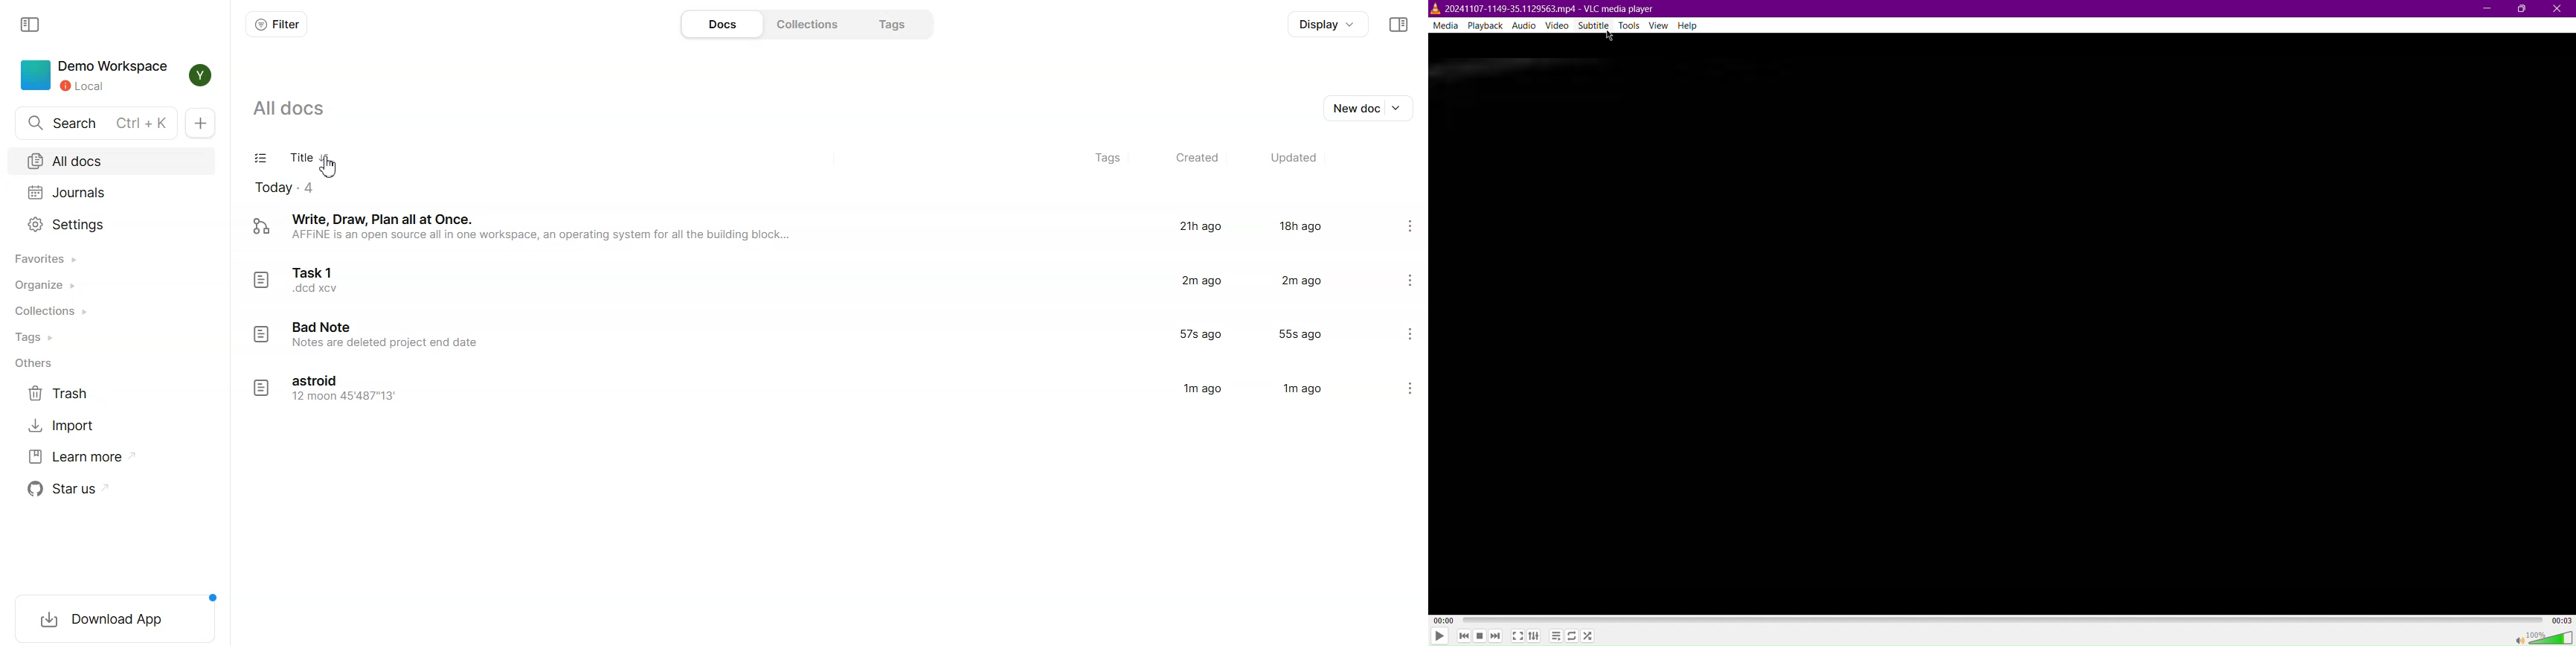 The width and height of the screenshot is (2576, 672). I want to click on Display, so click(1329, 24).